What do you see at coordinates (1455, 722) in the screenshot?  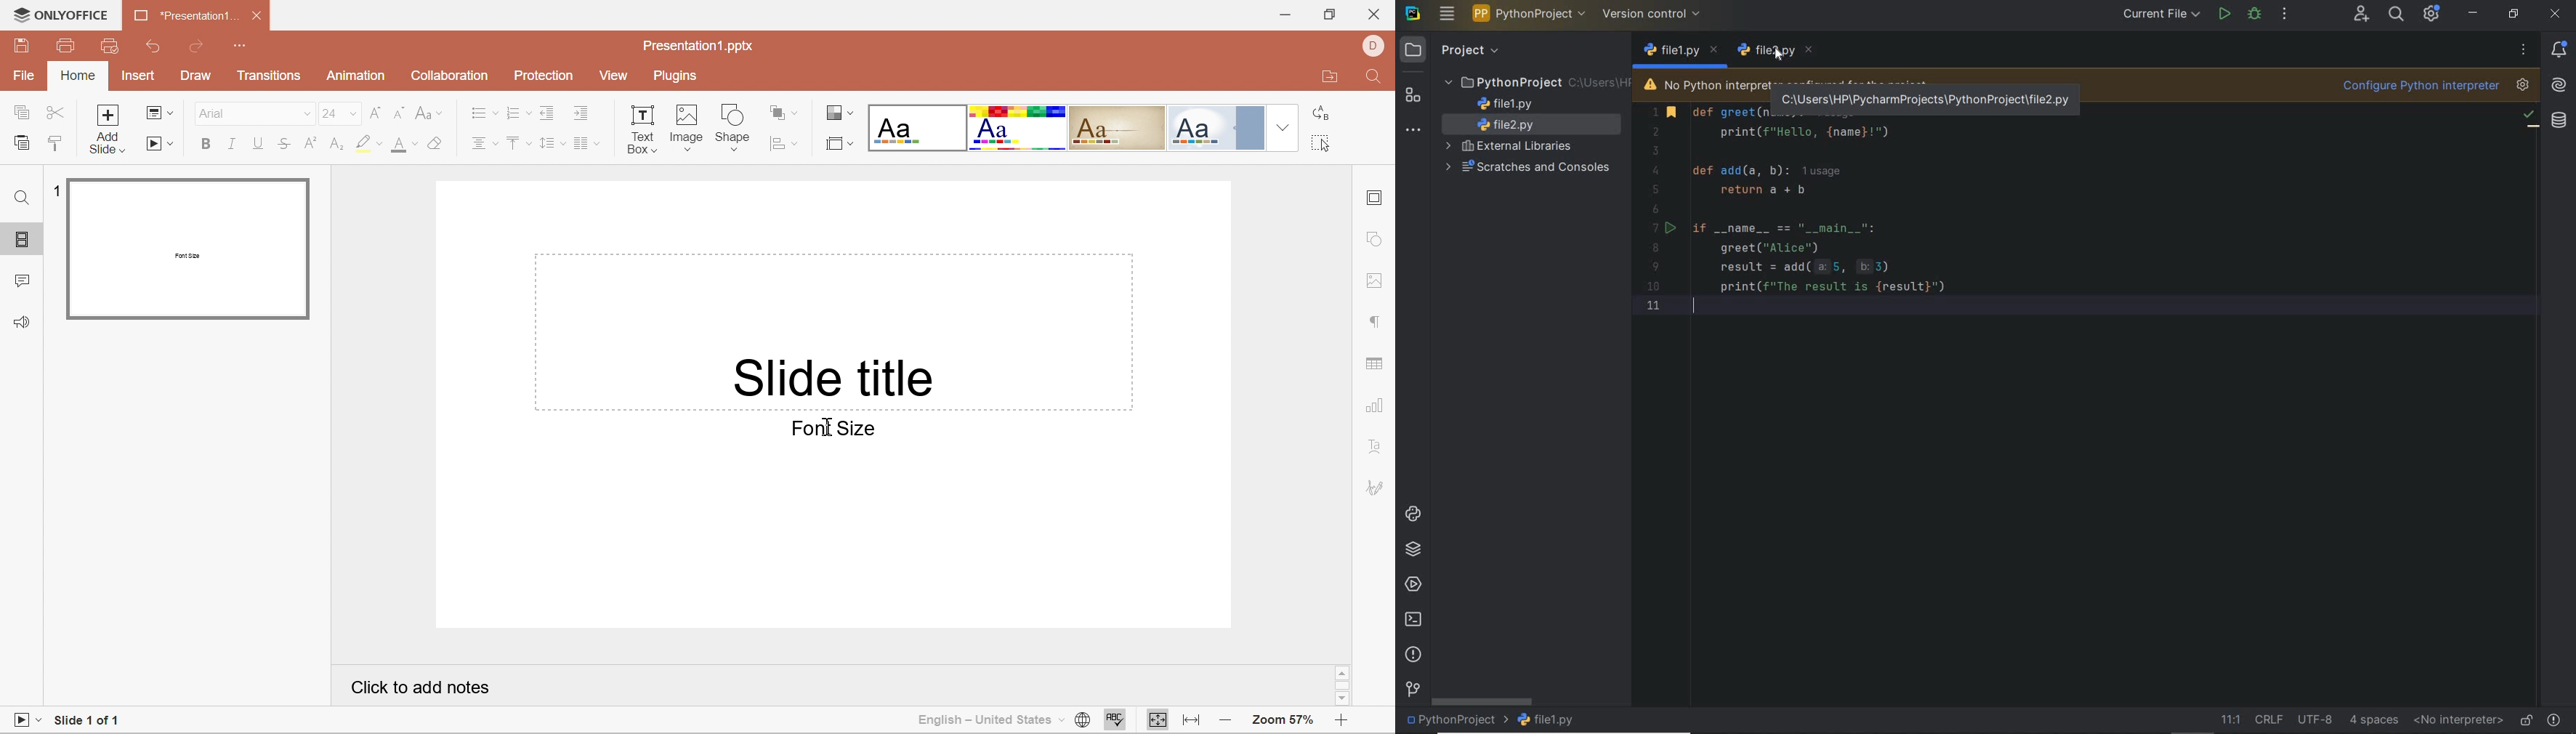 I see `project name` at bounding box center [1455, 722].